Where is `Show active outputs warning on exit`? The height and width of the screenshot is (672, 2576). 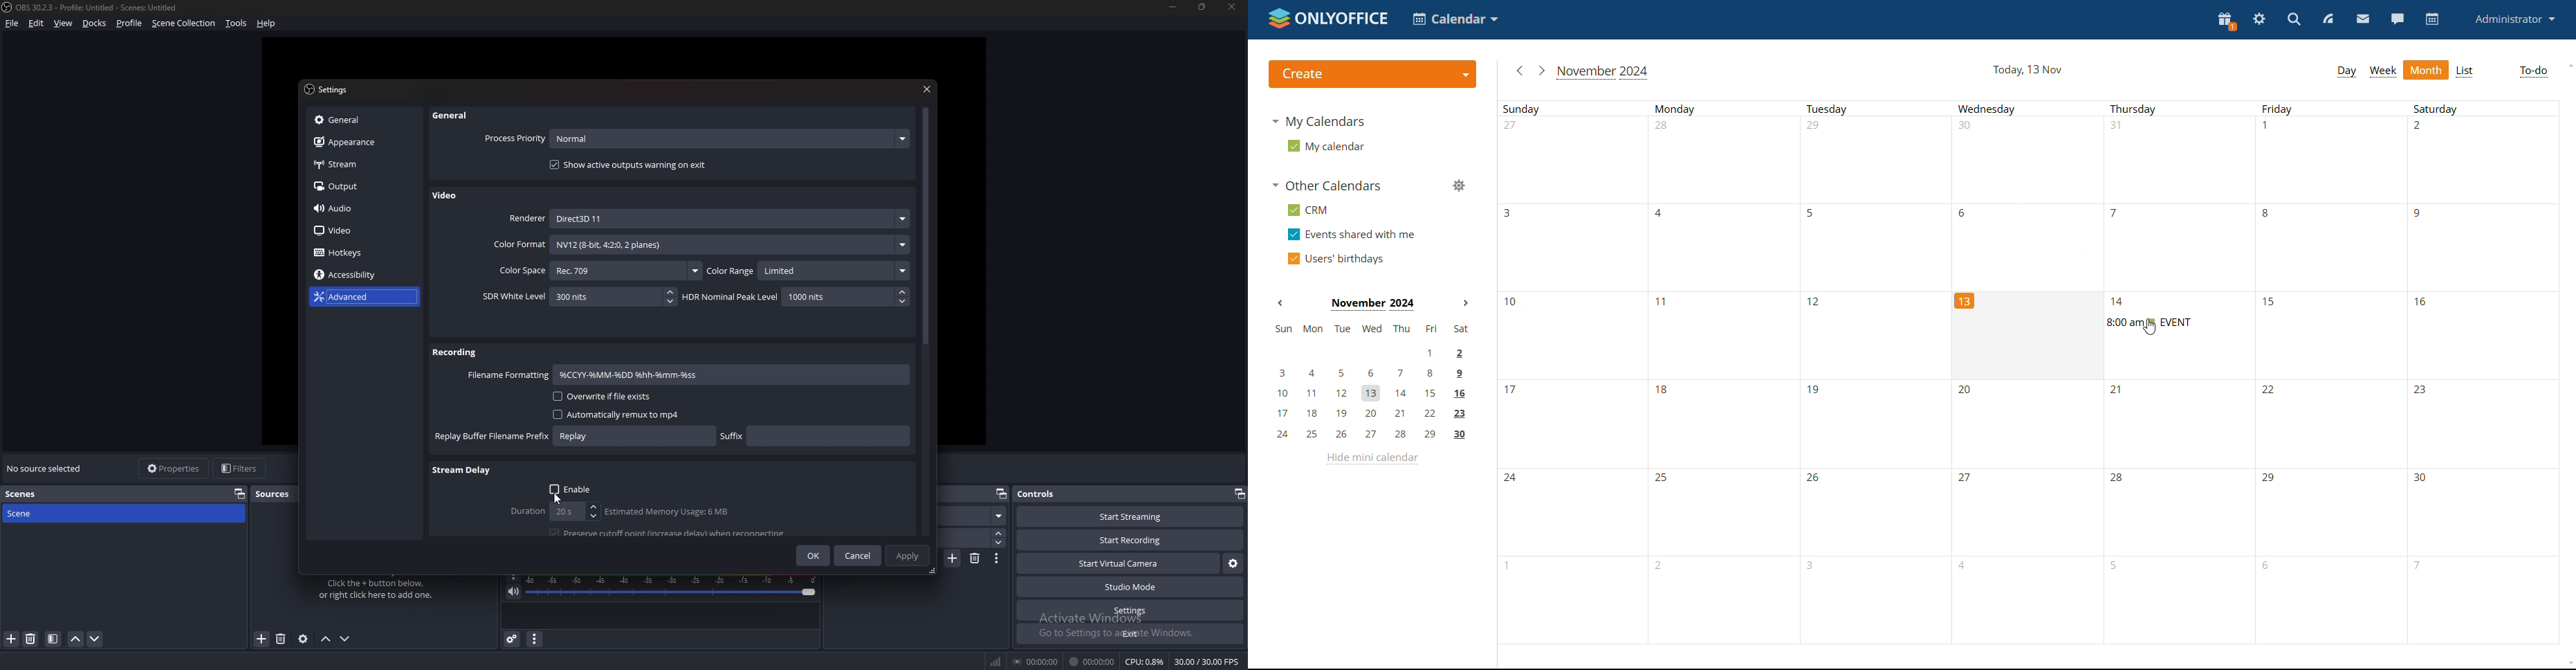 Show active outputs warning on exit is located at coordinates (631, 165).